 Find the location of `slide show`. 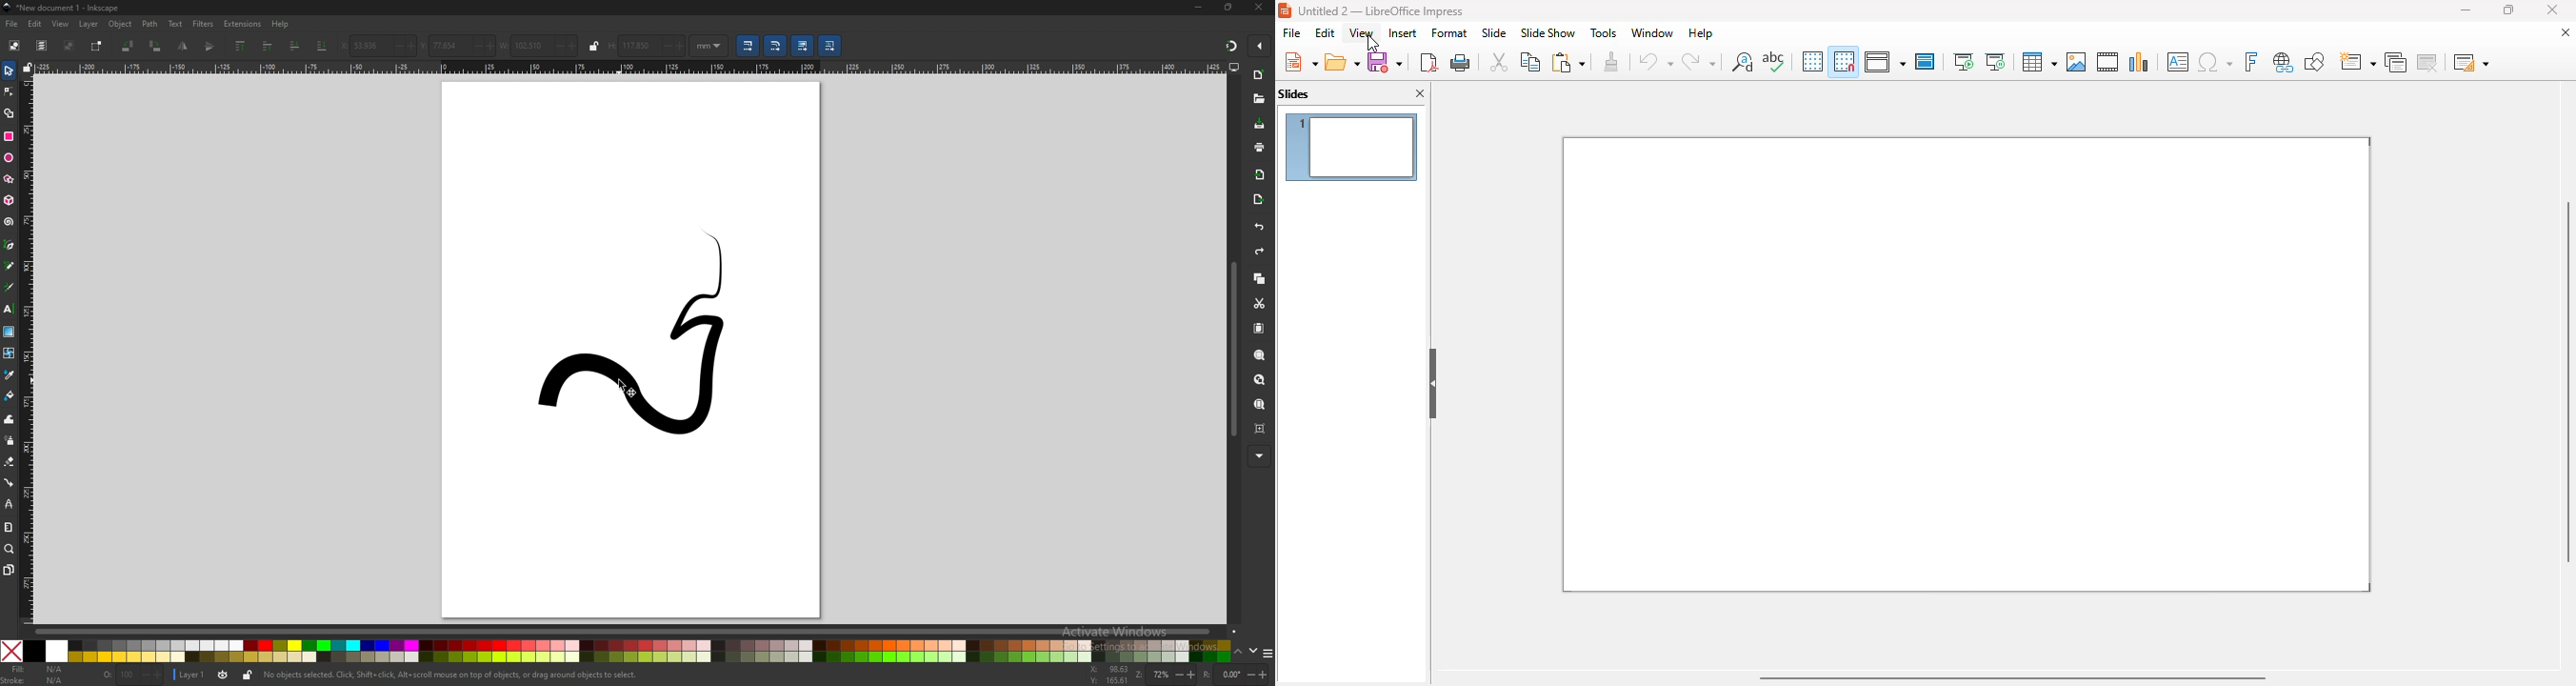

slide show is located at coordinates (1548, 32).